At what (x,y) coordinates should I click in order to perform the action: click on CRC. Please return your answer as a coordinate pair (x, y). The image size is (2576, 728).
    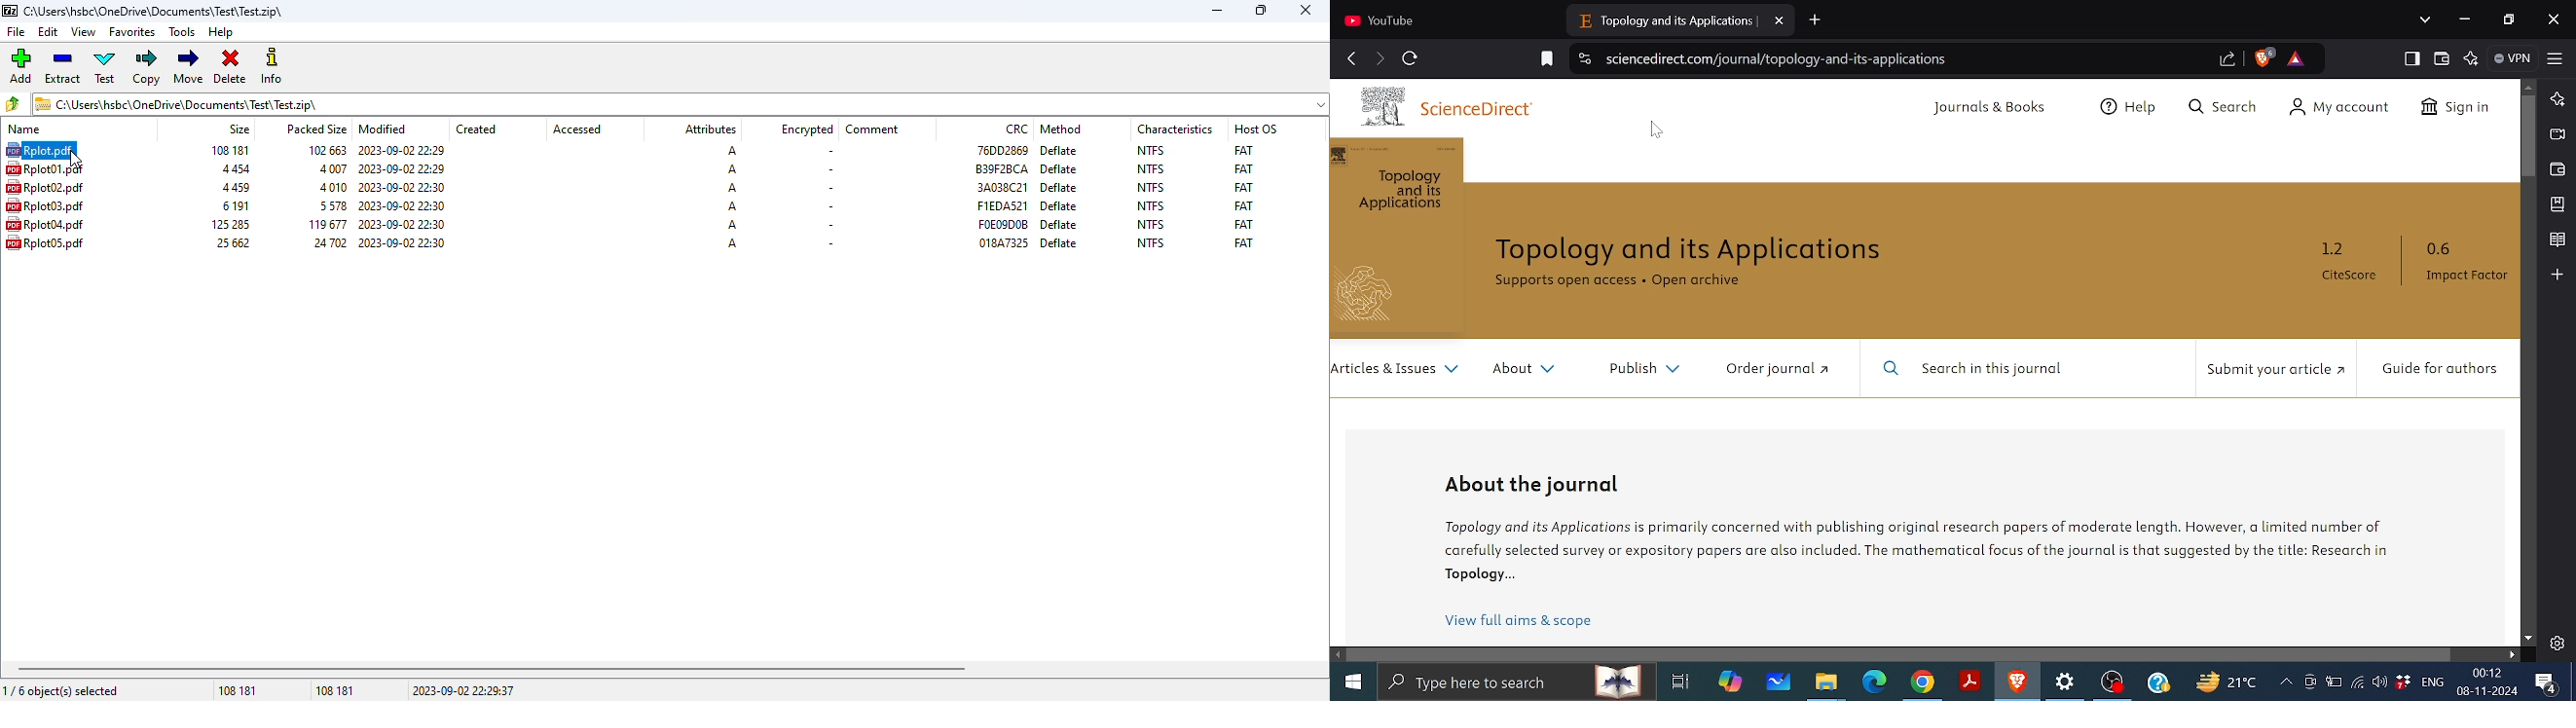
    Looking at the image, I should click on (1004, 242).